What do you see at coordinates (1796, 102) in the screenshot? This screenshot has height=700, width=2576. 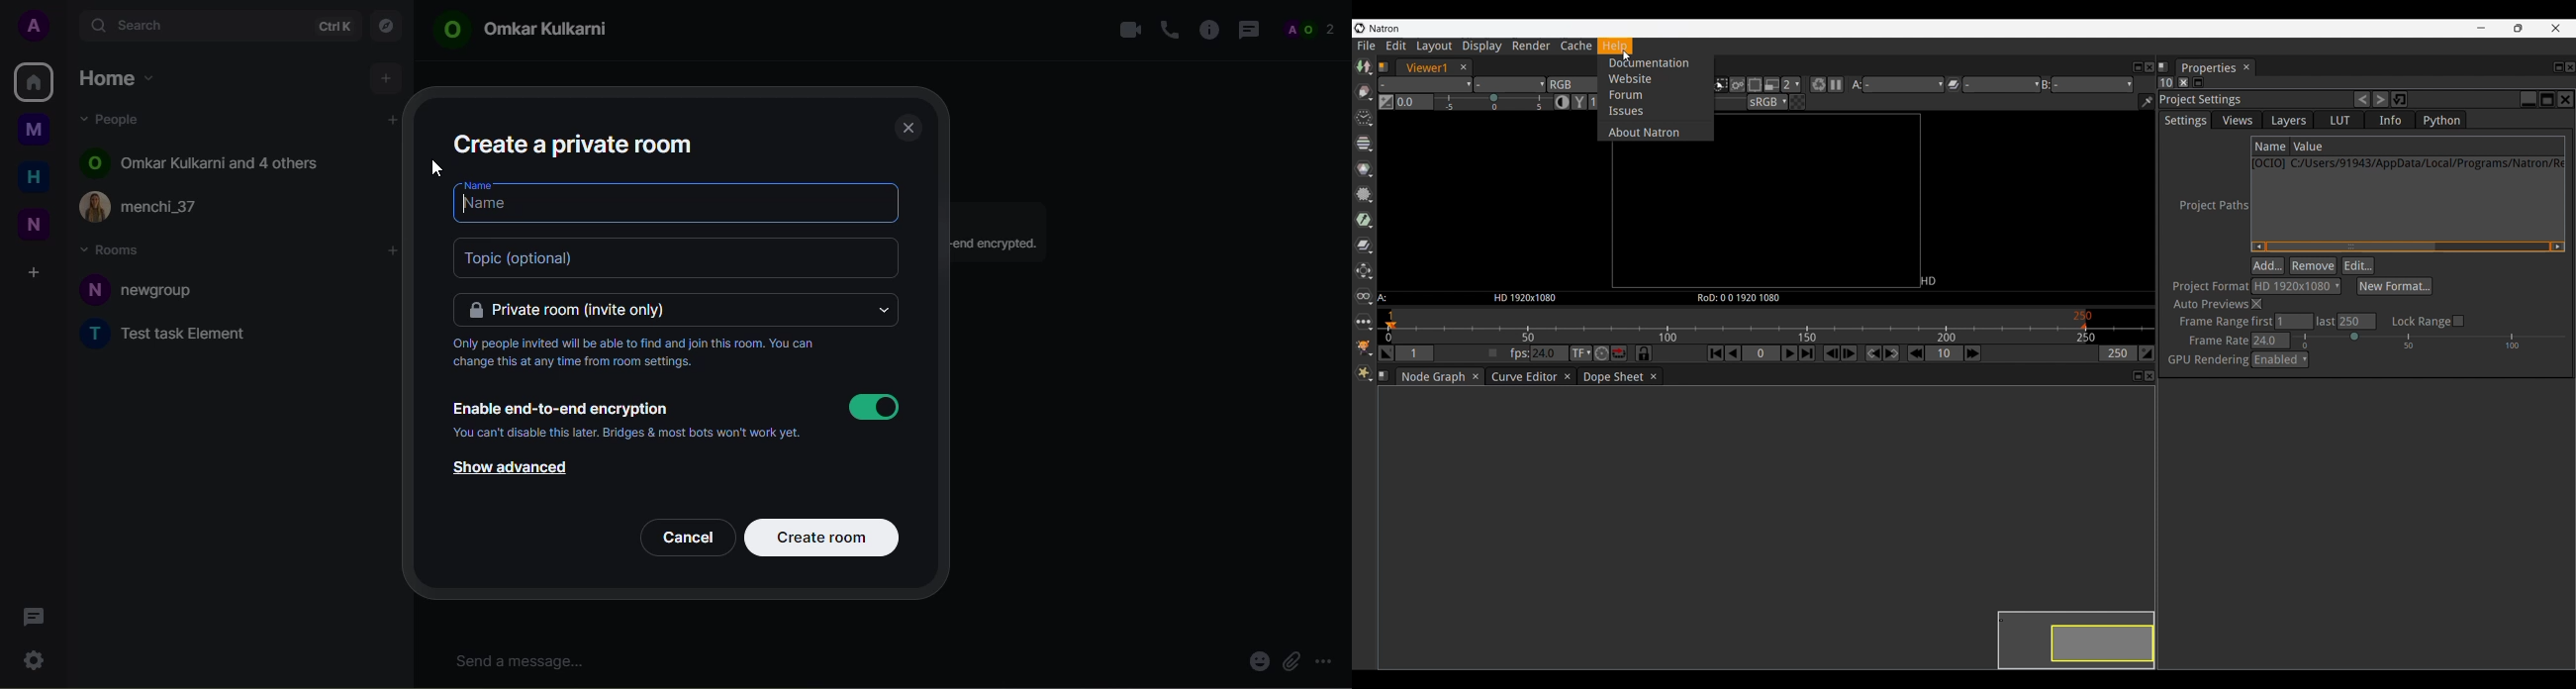 I see `A checkered board under input A instead of black` at bounding box center [1796, 102].